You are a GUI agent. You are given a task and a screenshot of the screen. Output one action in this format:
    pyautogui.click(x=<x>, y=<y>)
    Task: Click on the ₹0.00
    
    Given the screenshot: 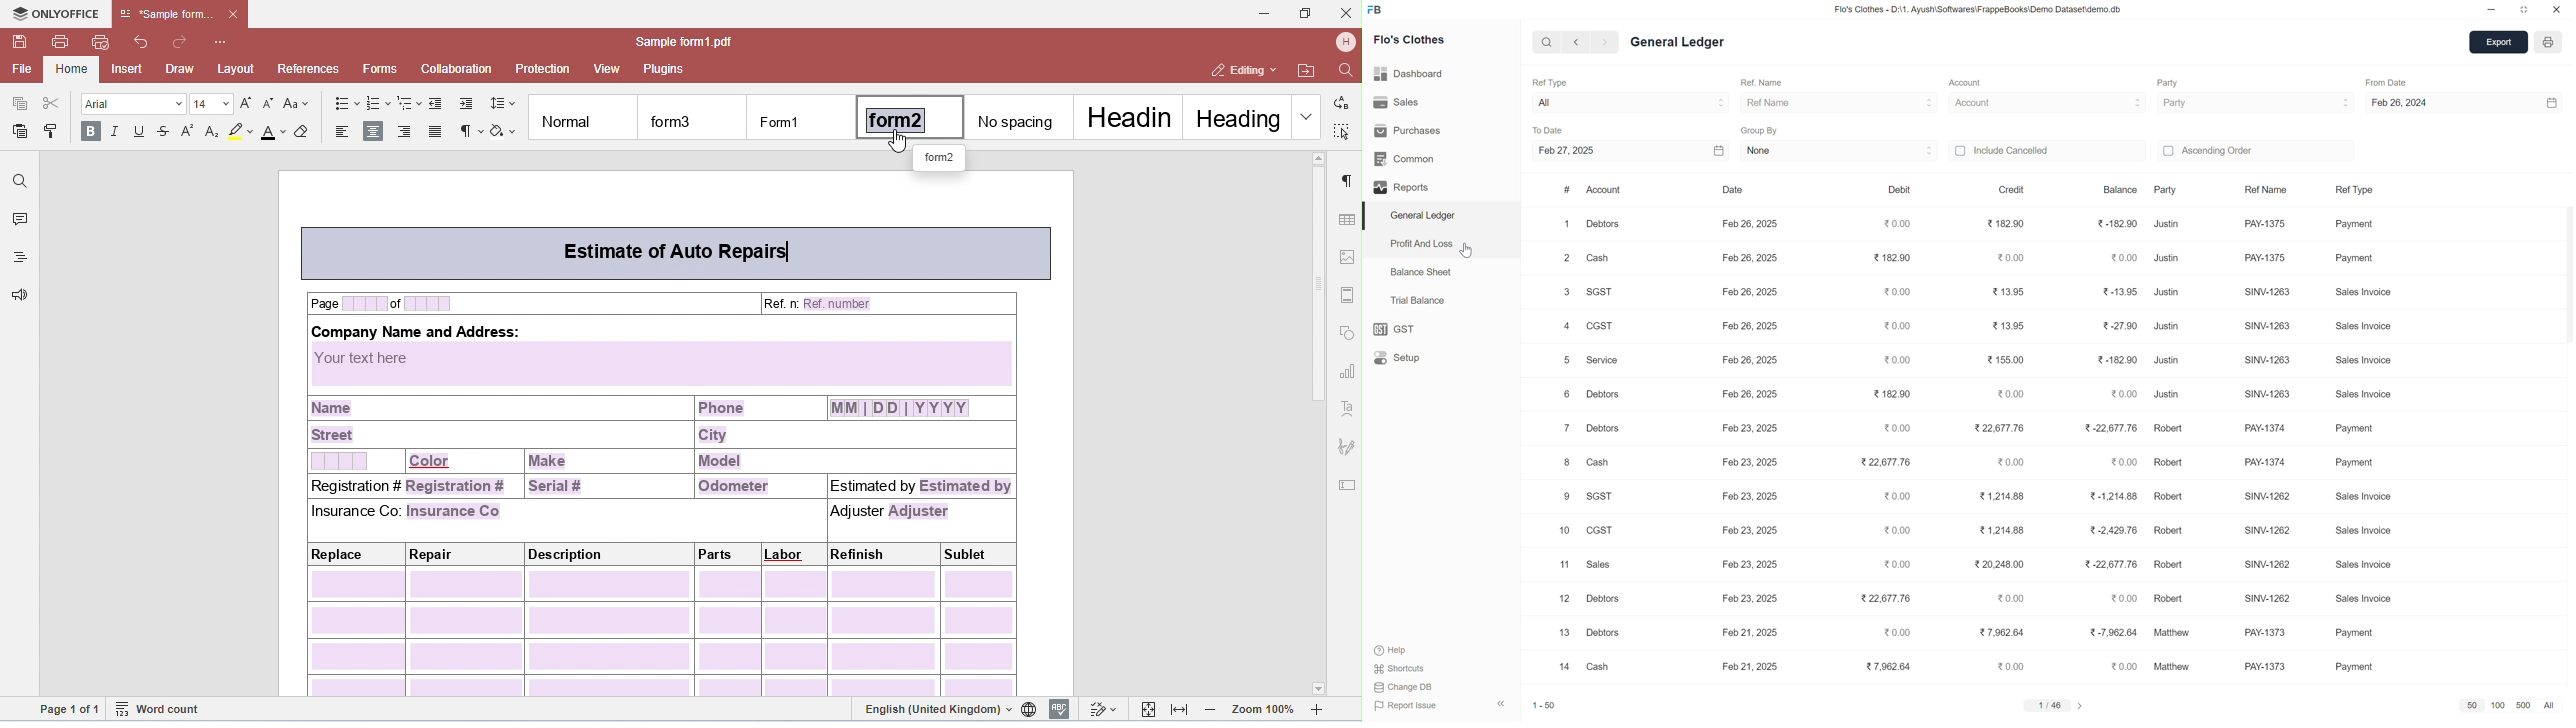 What is the action you would take?
    pyautogui.click(x=1891, y=326)
    